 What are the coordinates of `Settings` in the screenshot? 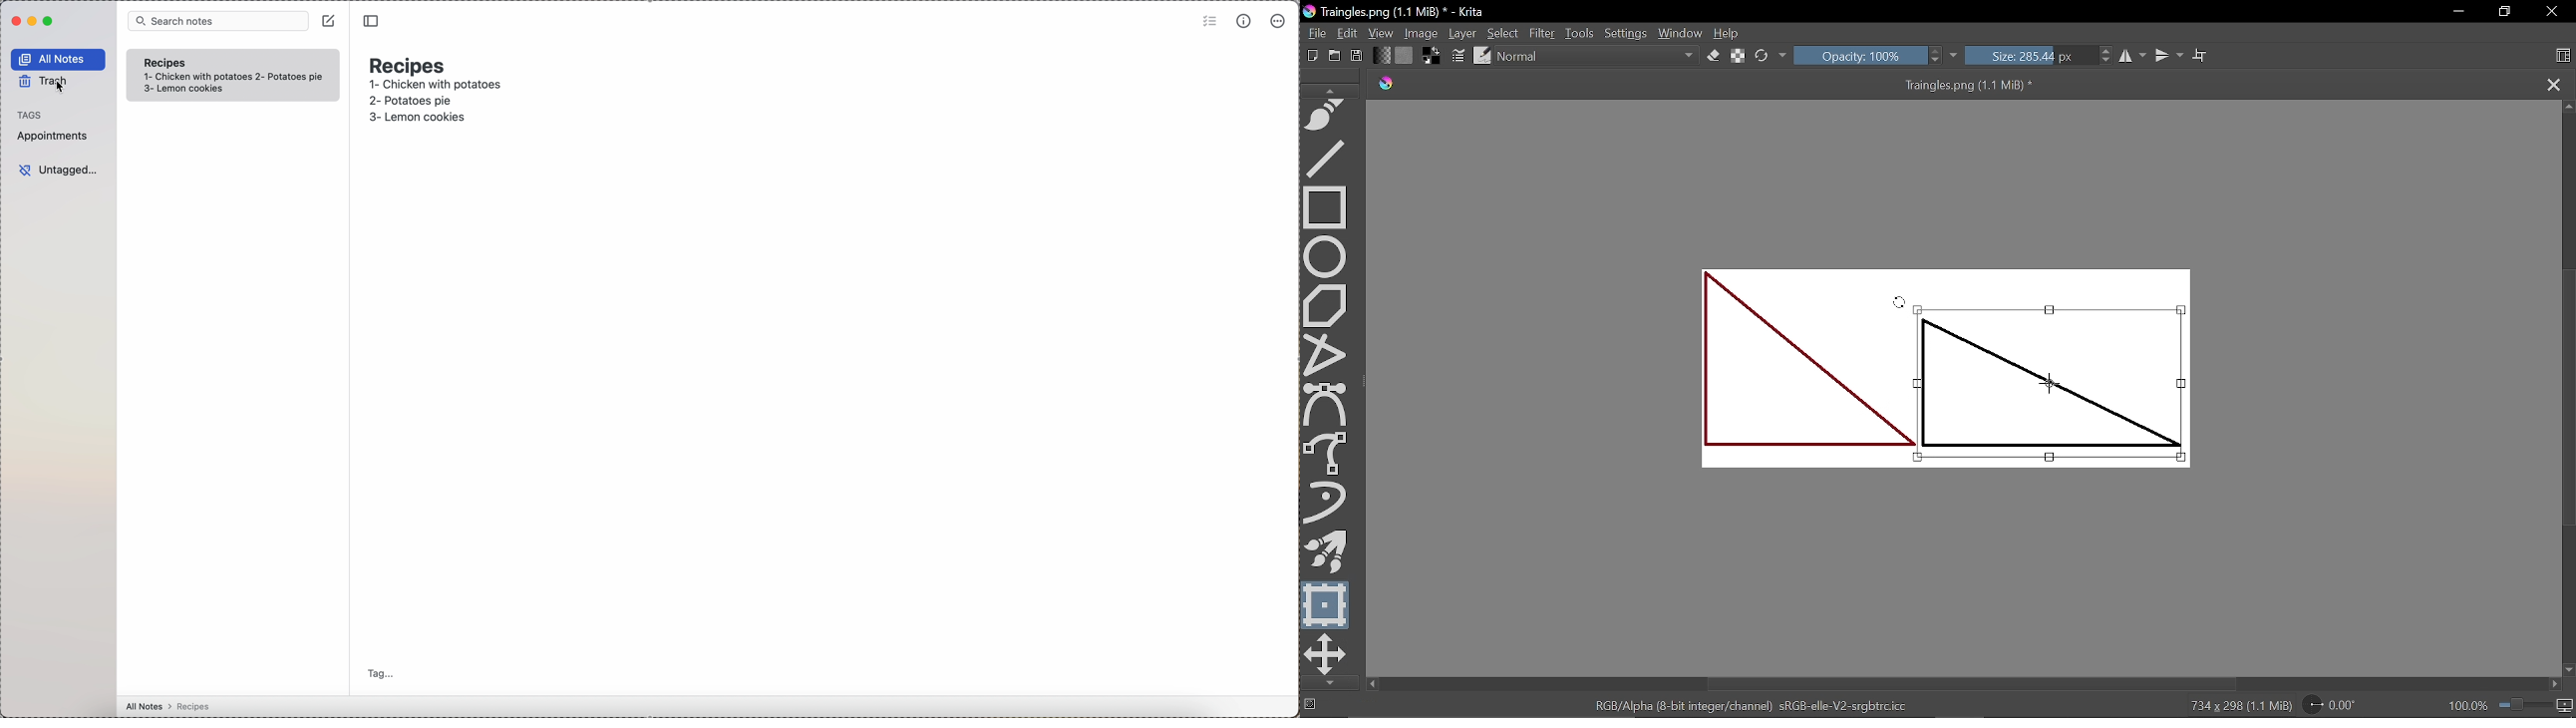 It's located at (1627, 35).